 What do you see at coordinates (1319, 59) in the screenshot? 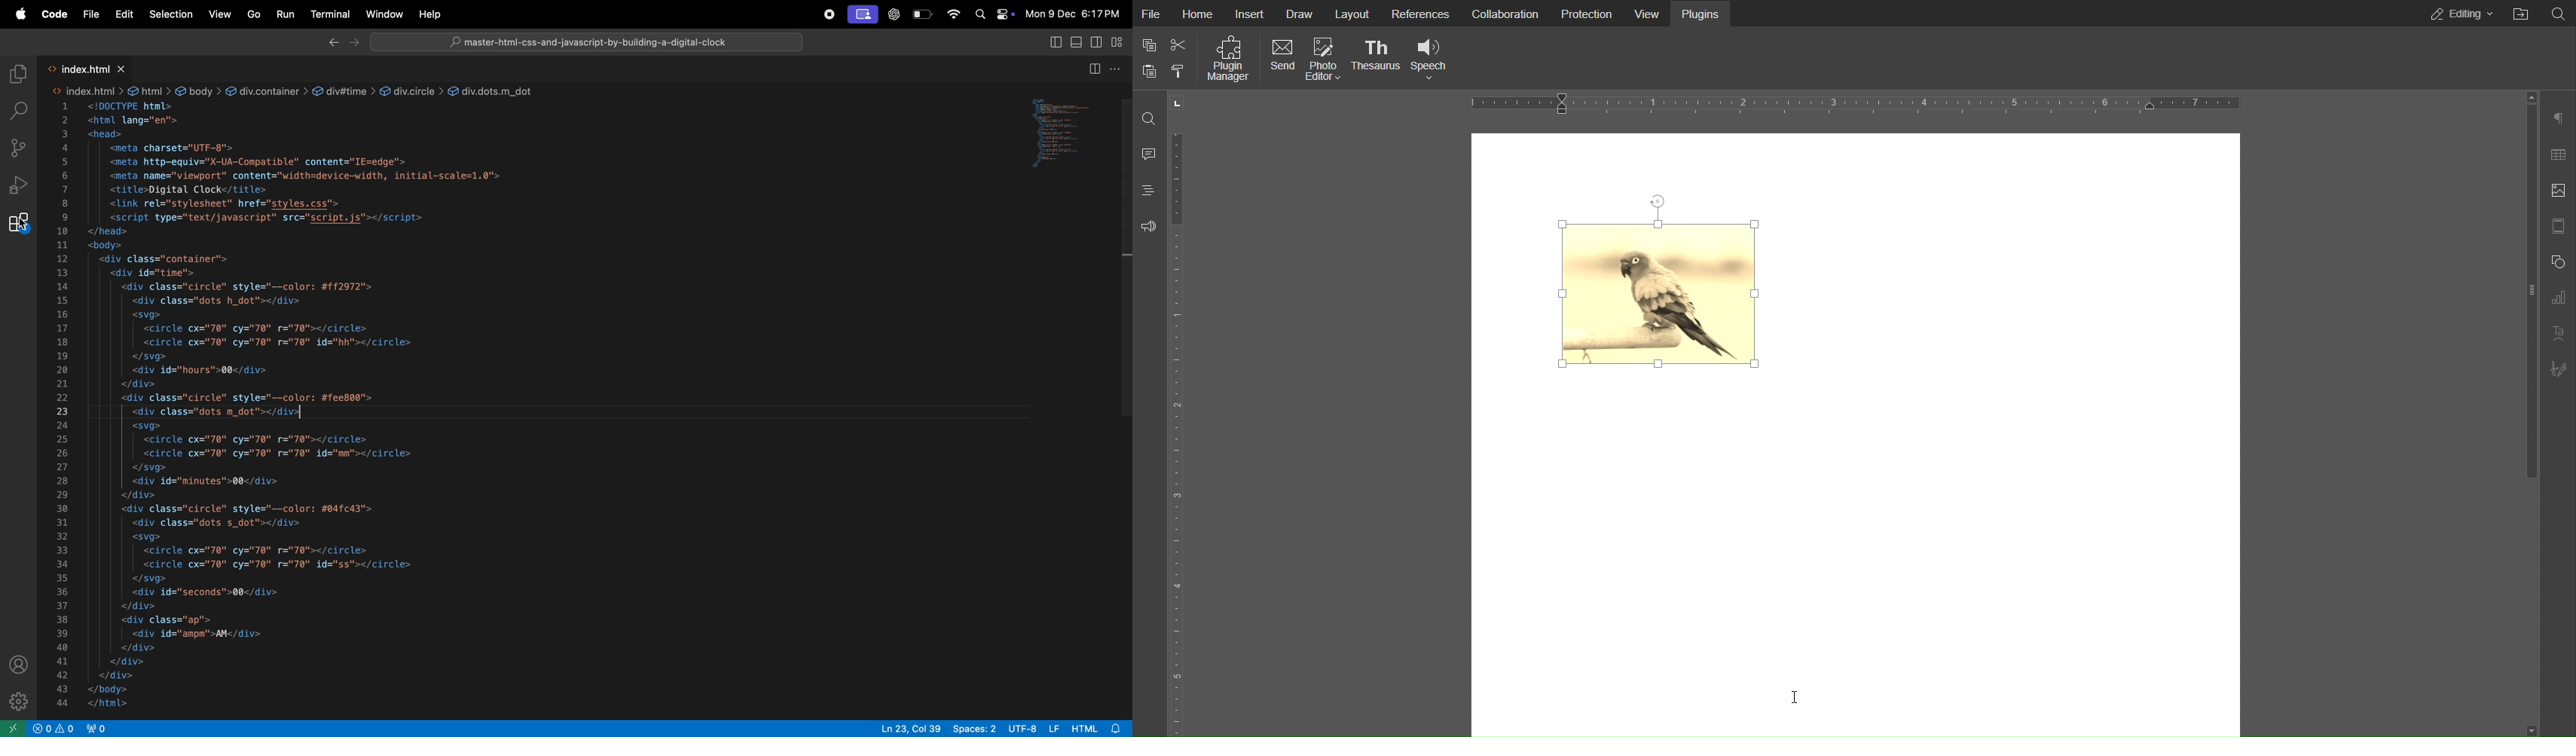
I see `Photo Editor` at bounding box center [1319, 59].